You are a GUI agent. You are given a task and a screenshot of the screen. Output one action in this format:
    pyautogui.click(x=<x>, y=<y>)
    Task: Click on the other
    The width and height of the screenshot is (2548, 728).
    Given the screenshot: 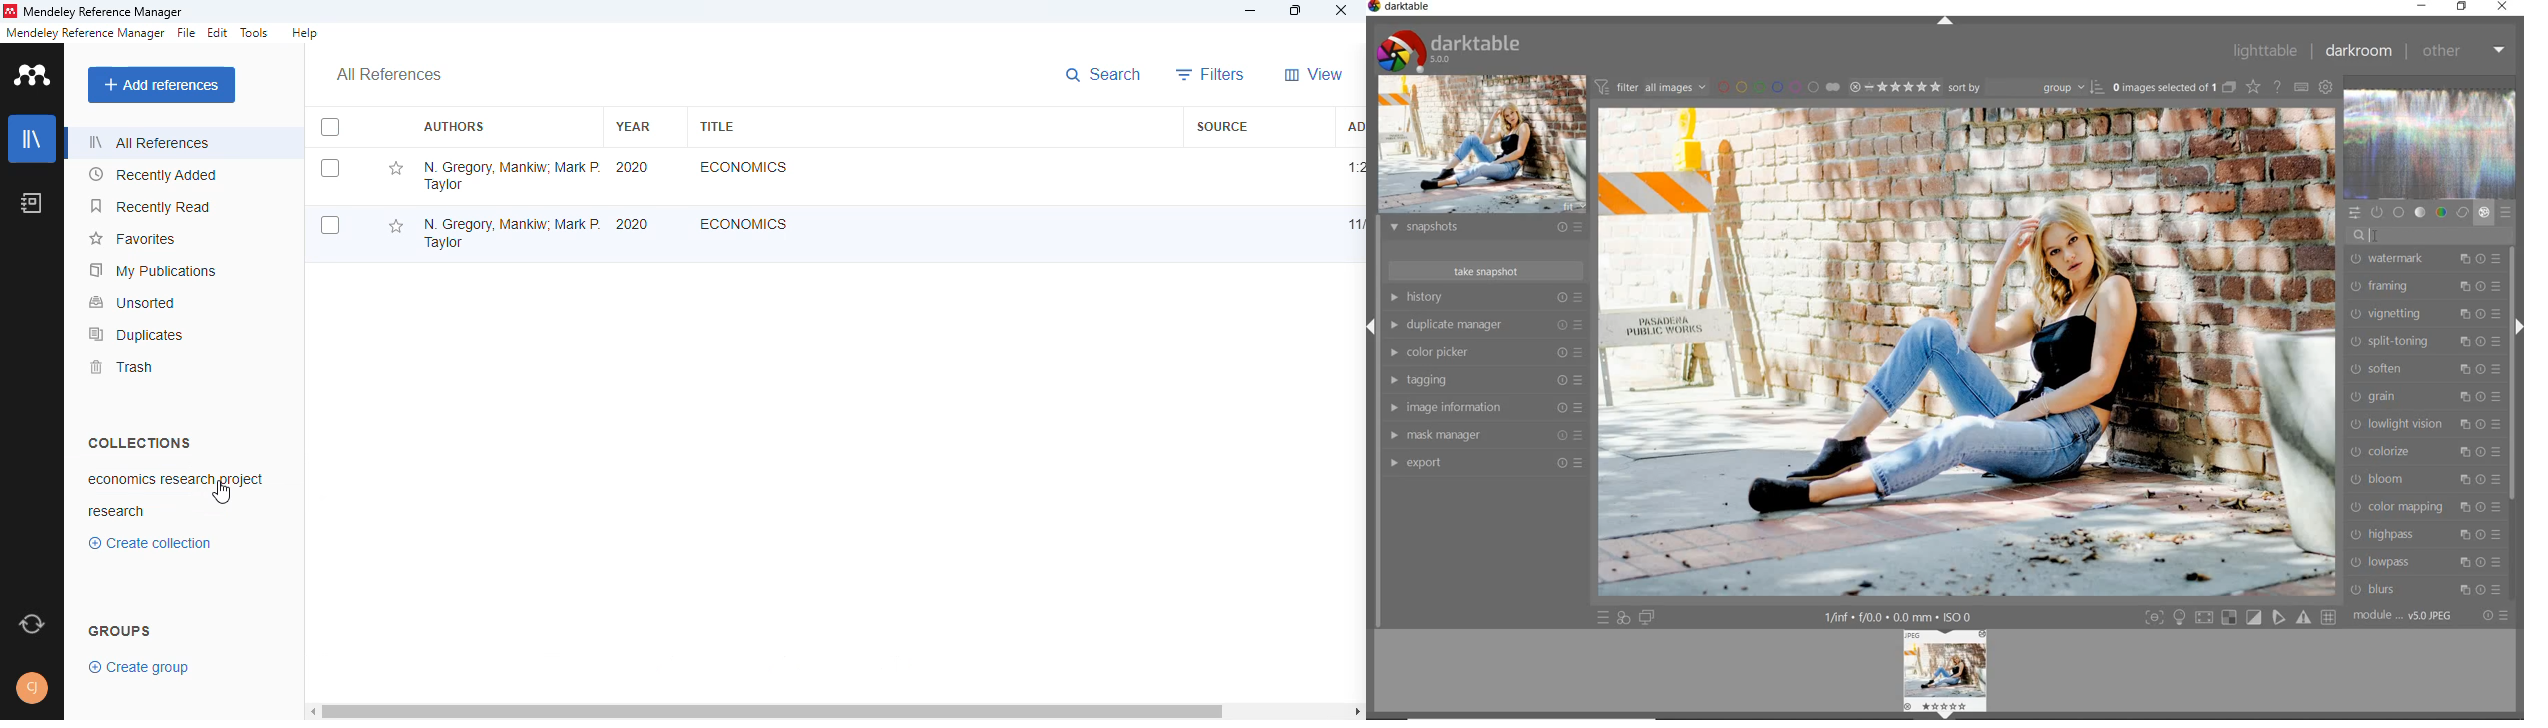 What is the action you would take?
    pyautogui.click(x=2463, y=52)
    